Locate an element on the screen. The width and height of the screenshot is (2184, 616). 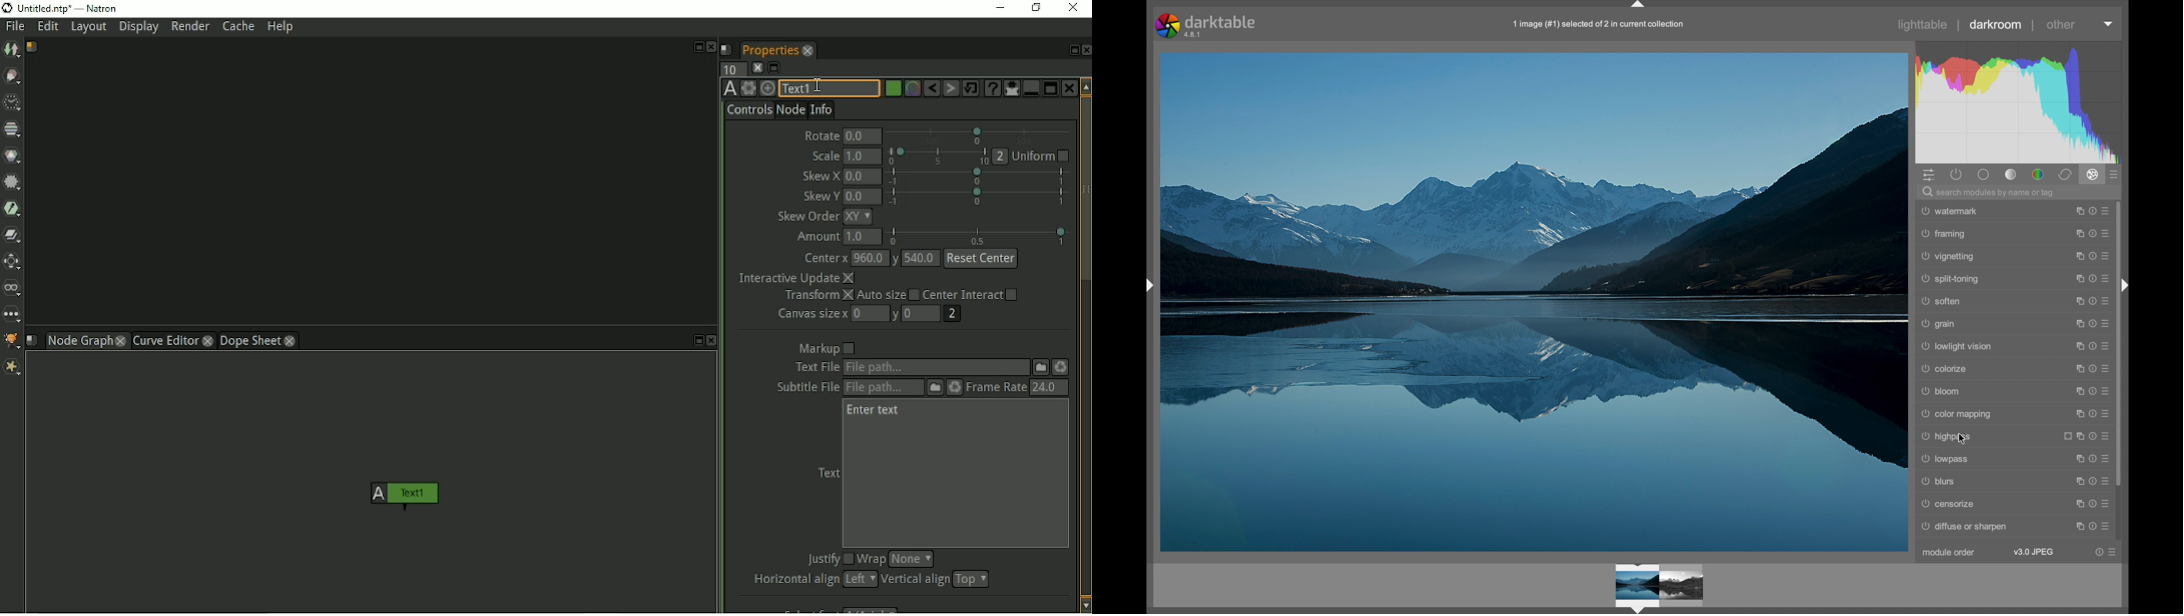
more options is located at coordinates (2092, 458).